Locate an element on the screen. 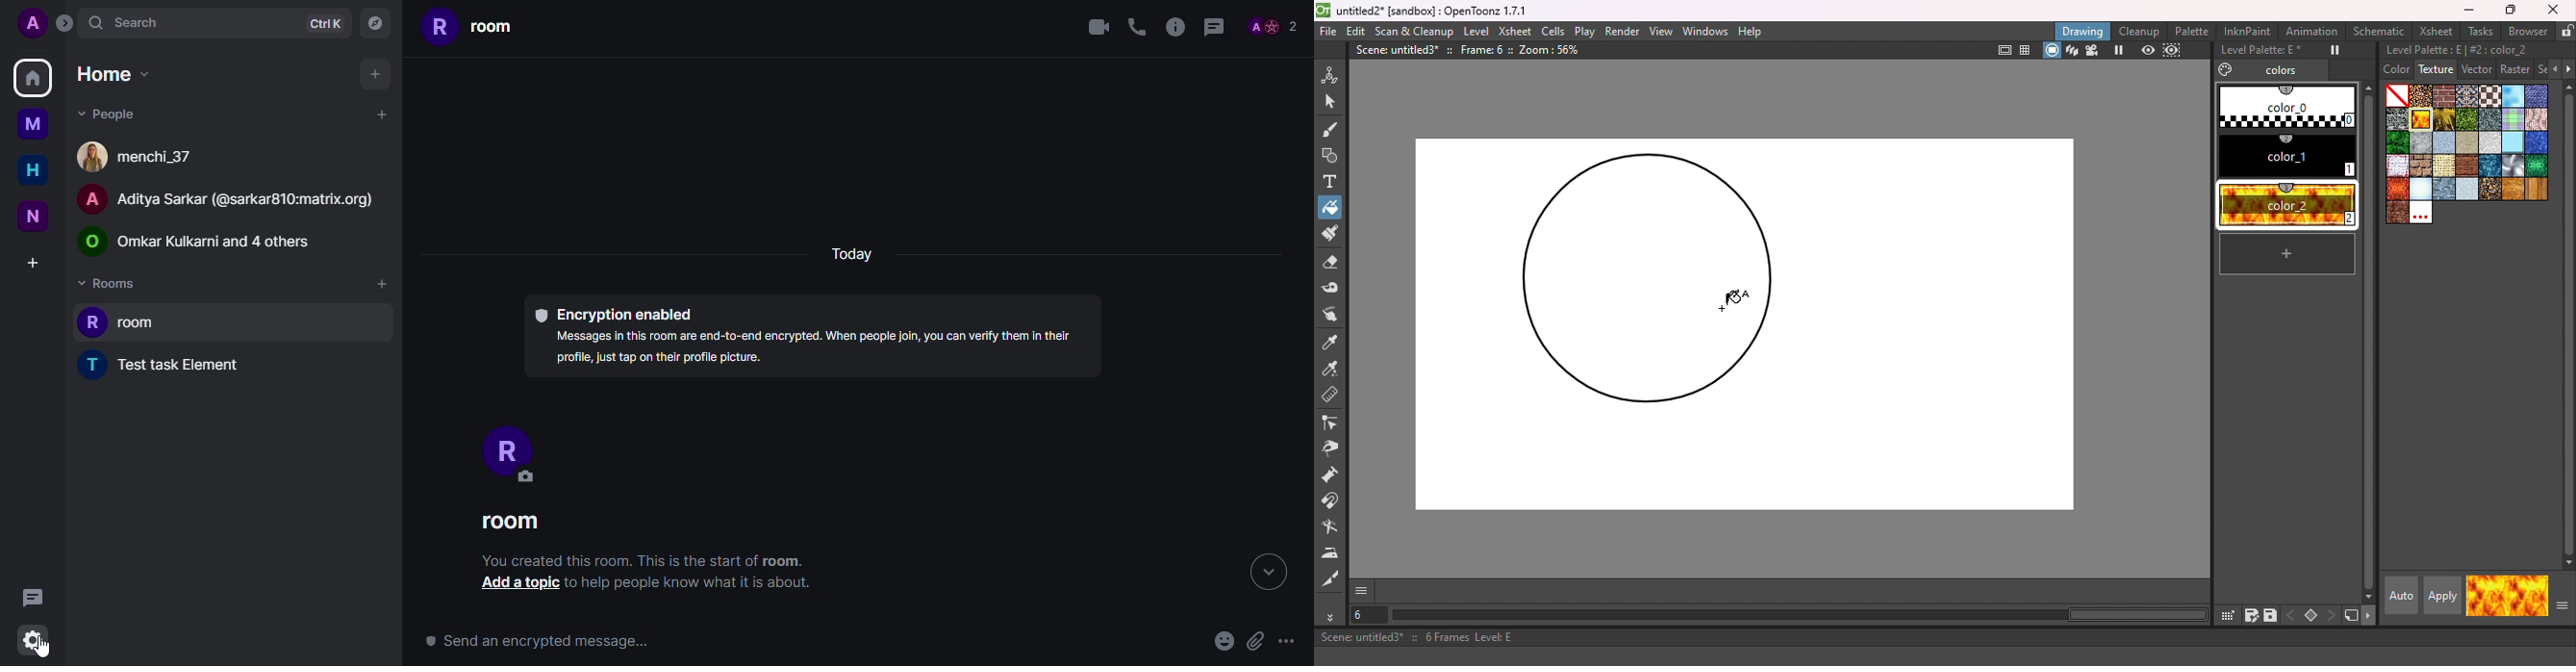 This screenshot has height=672, width=2576. Carpet.bmp is located at coordinates (2469, 96).